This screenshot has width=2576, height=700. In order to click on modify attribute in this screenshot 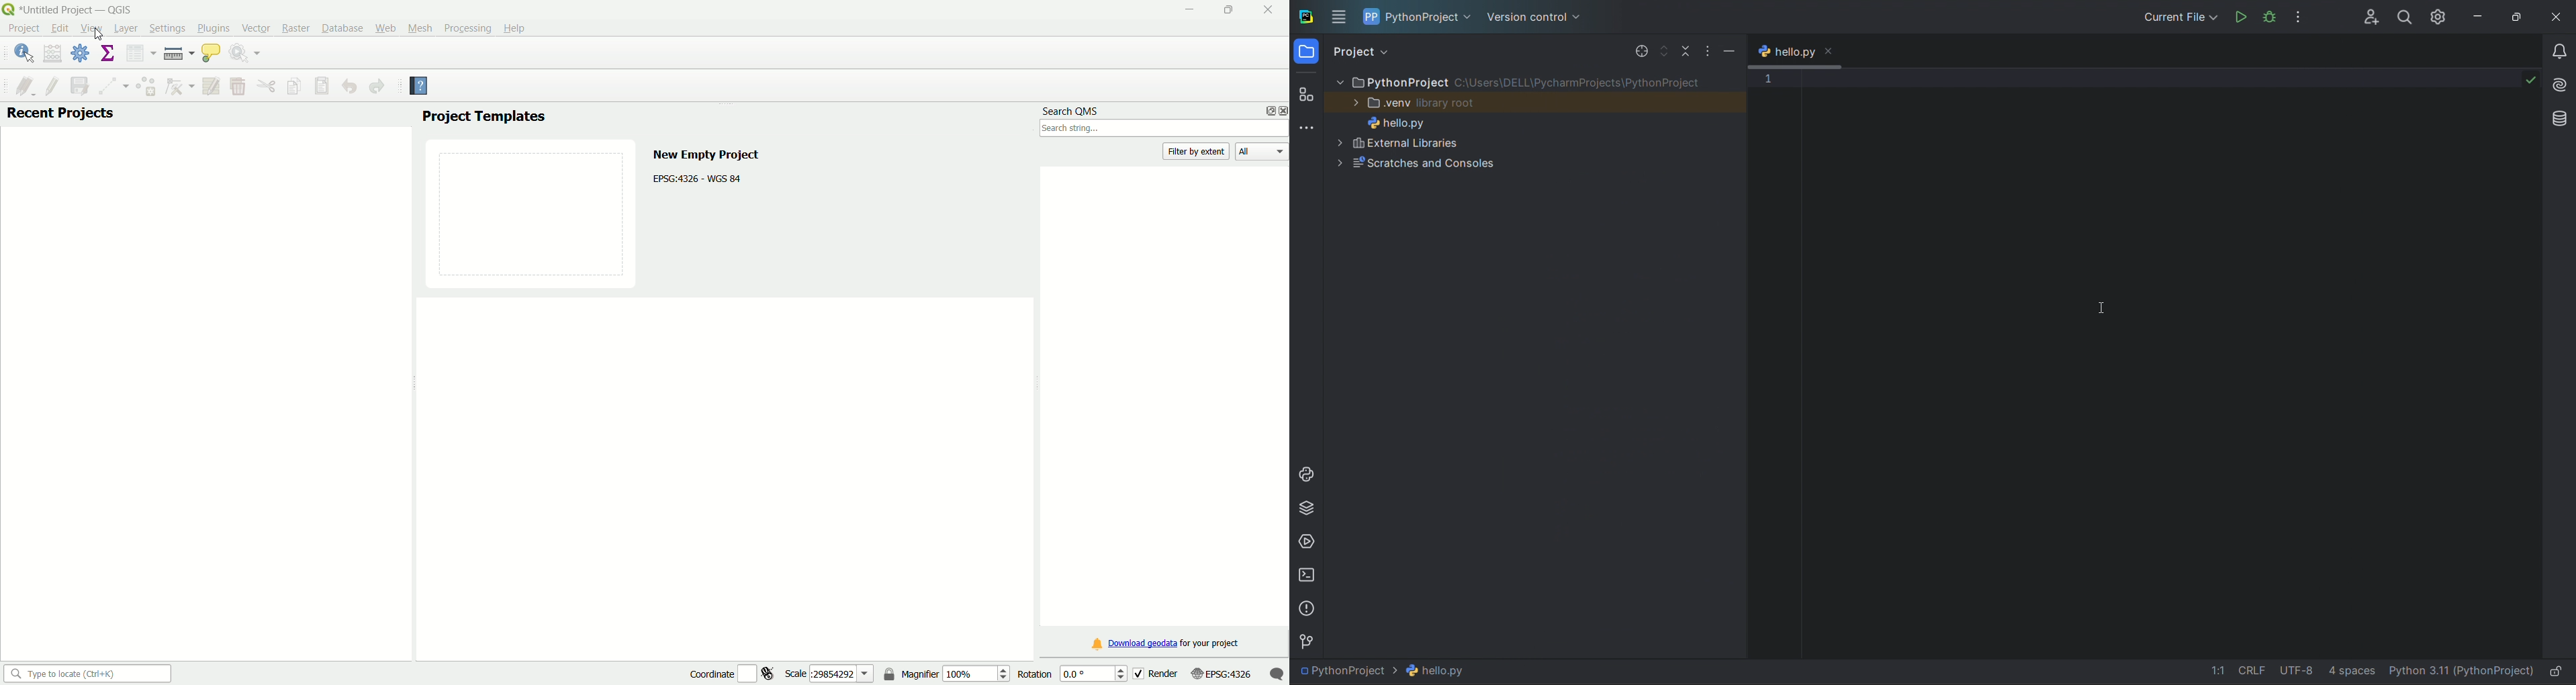, I will do `click(211, 86)`.